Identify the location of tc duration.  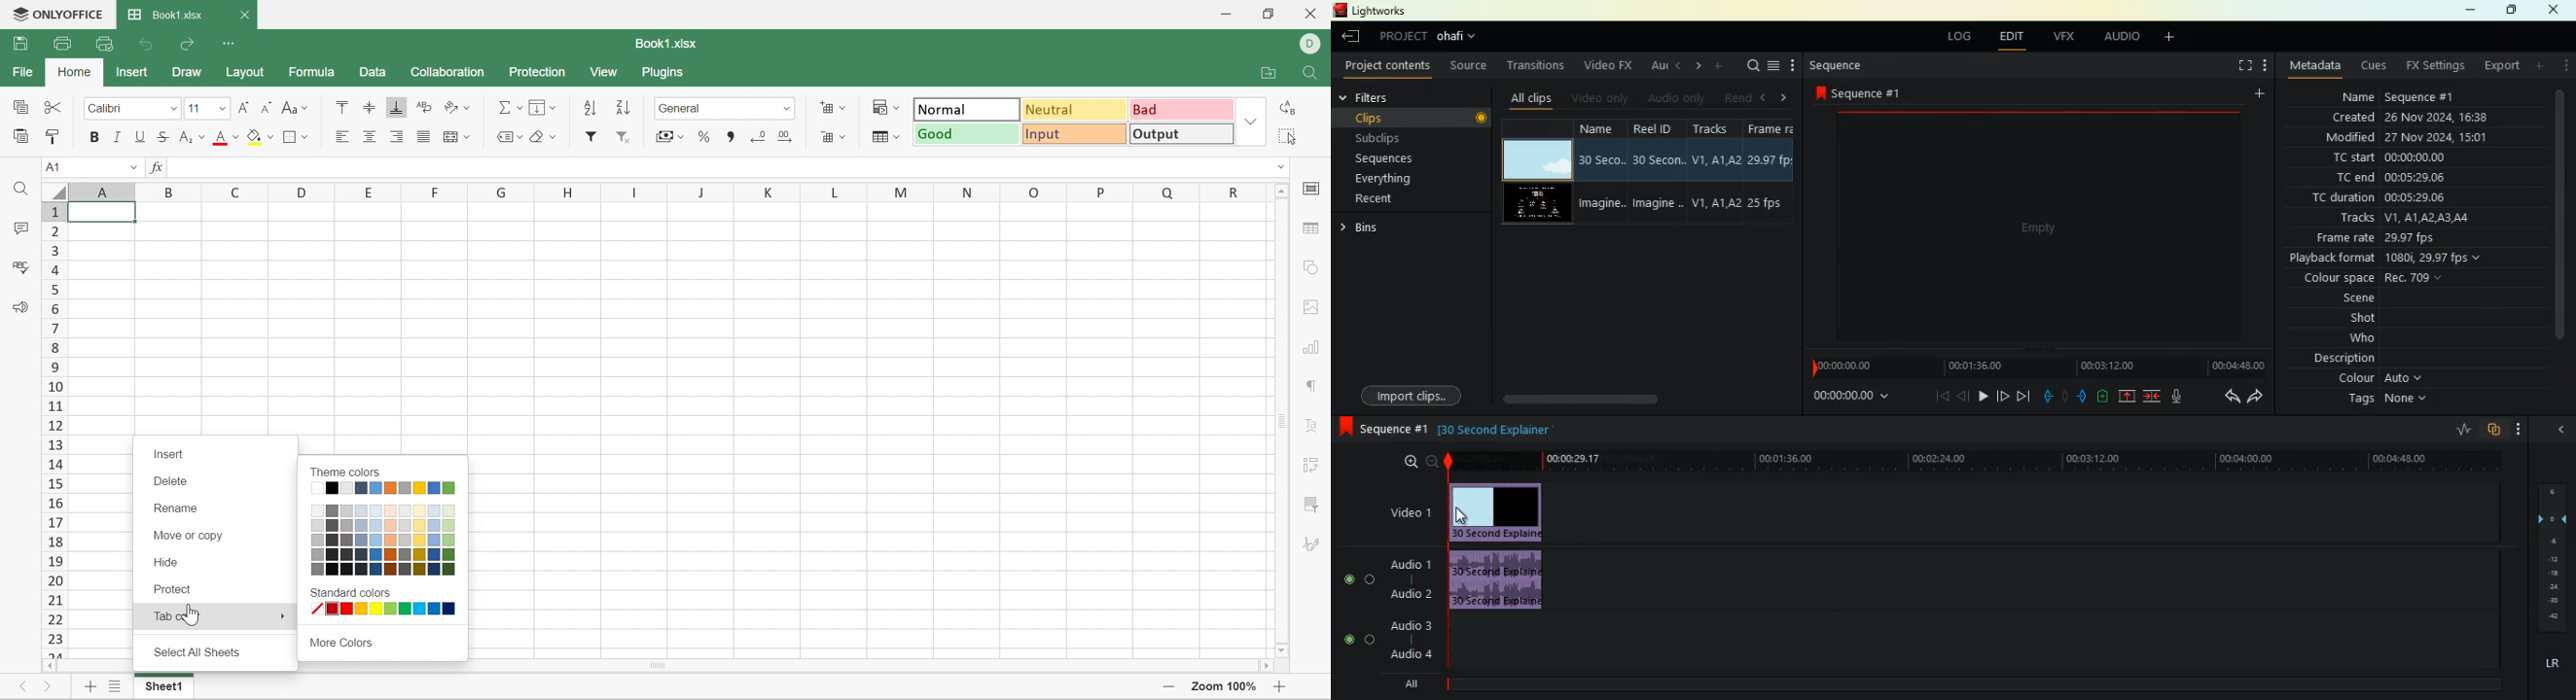
(2416, 196).